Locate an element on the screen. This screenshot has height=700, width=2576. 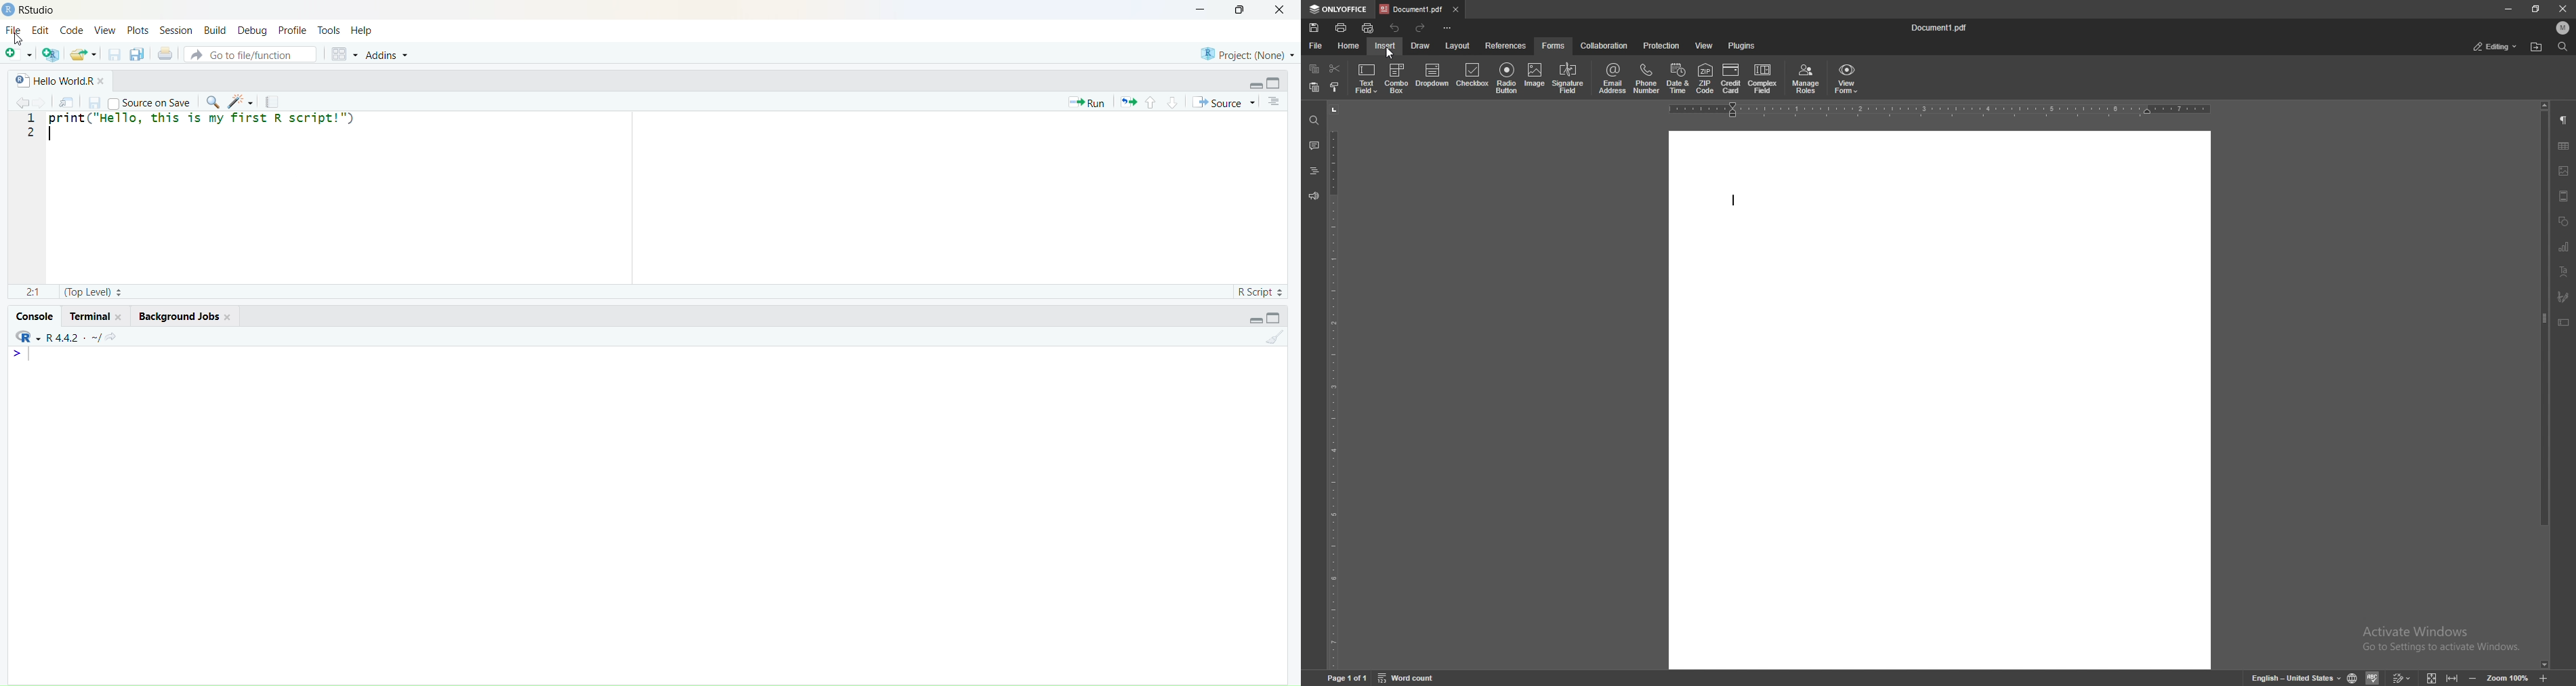
2:1 is located at coordinates (30, 289).